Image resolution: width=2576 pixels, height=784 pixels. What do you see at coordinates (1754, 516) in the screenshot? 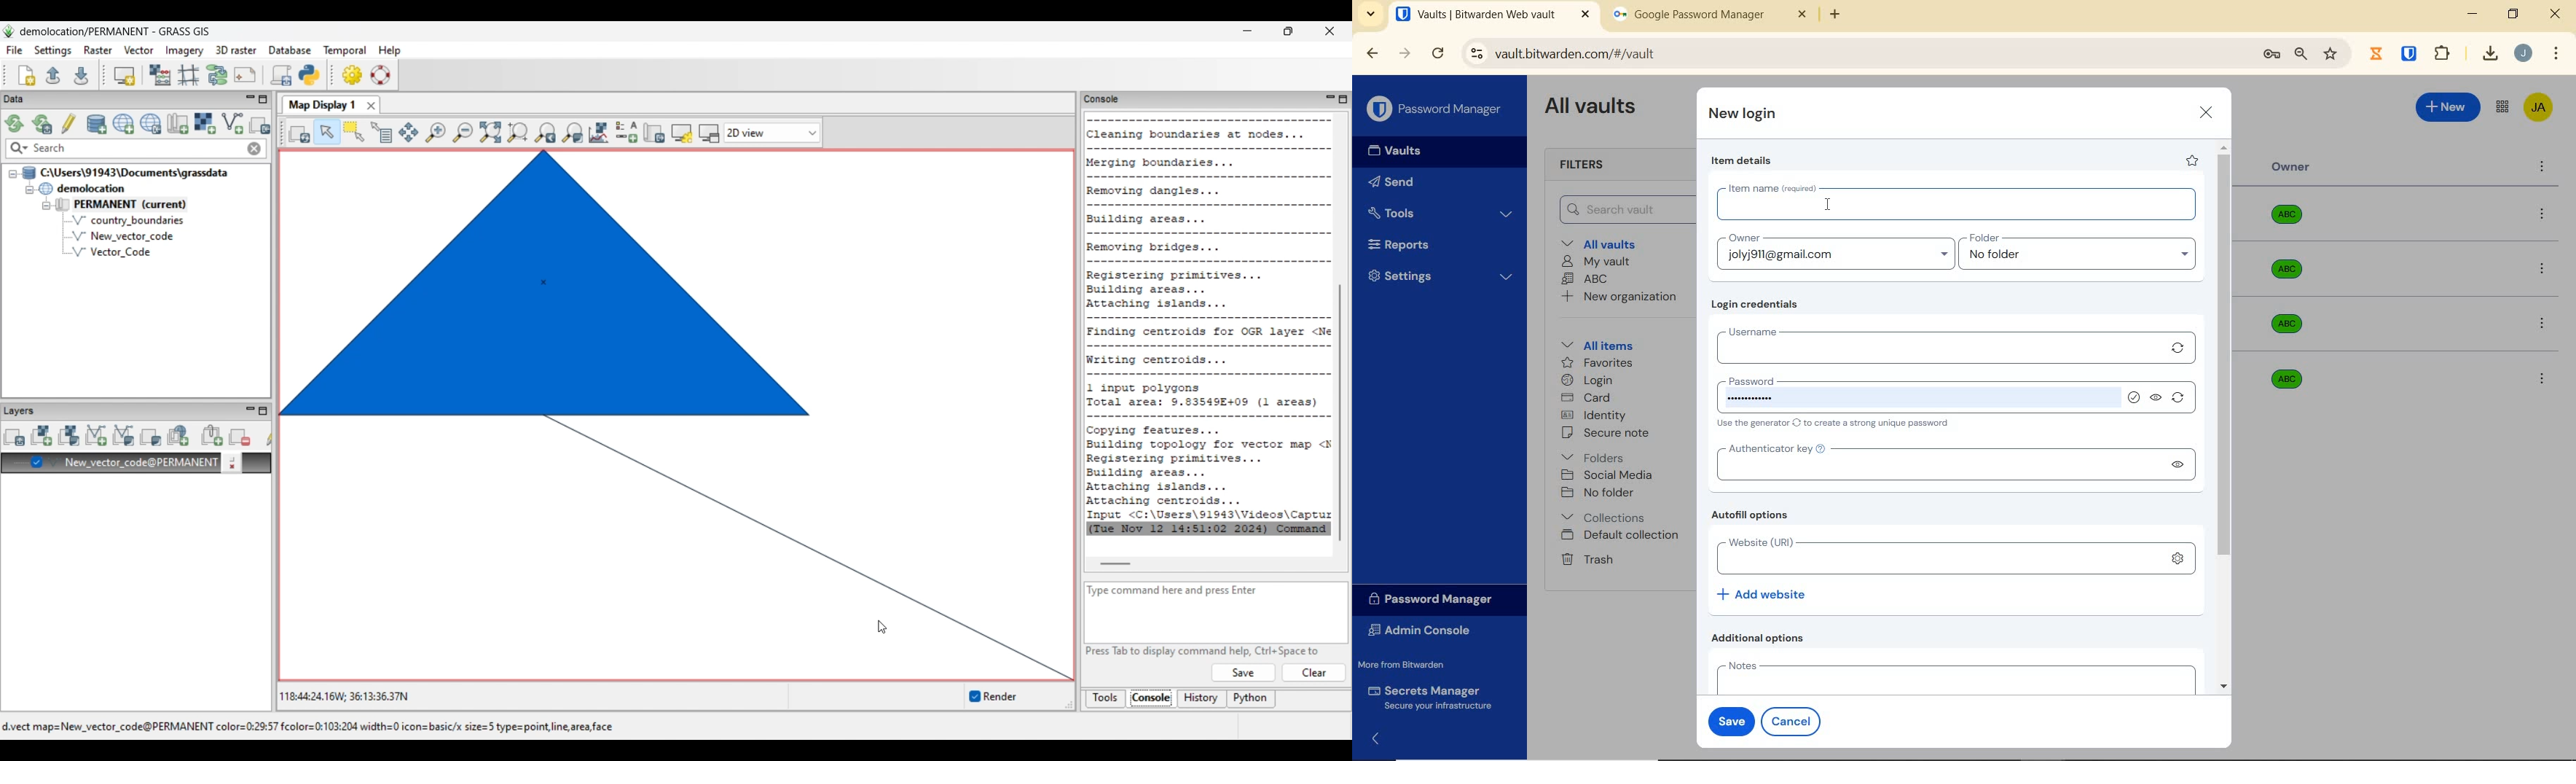
I see `Autofill options` at bounding box center [1754, 516].